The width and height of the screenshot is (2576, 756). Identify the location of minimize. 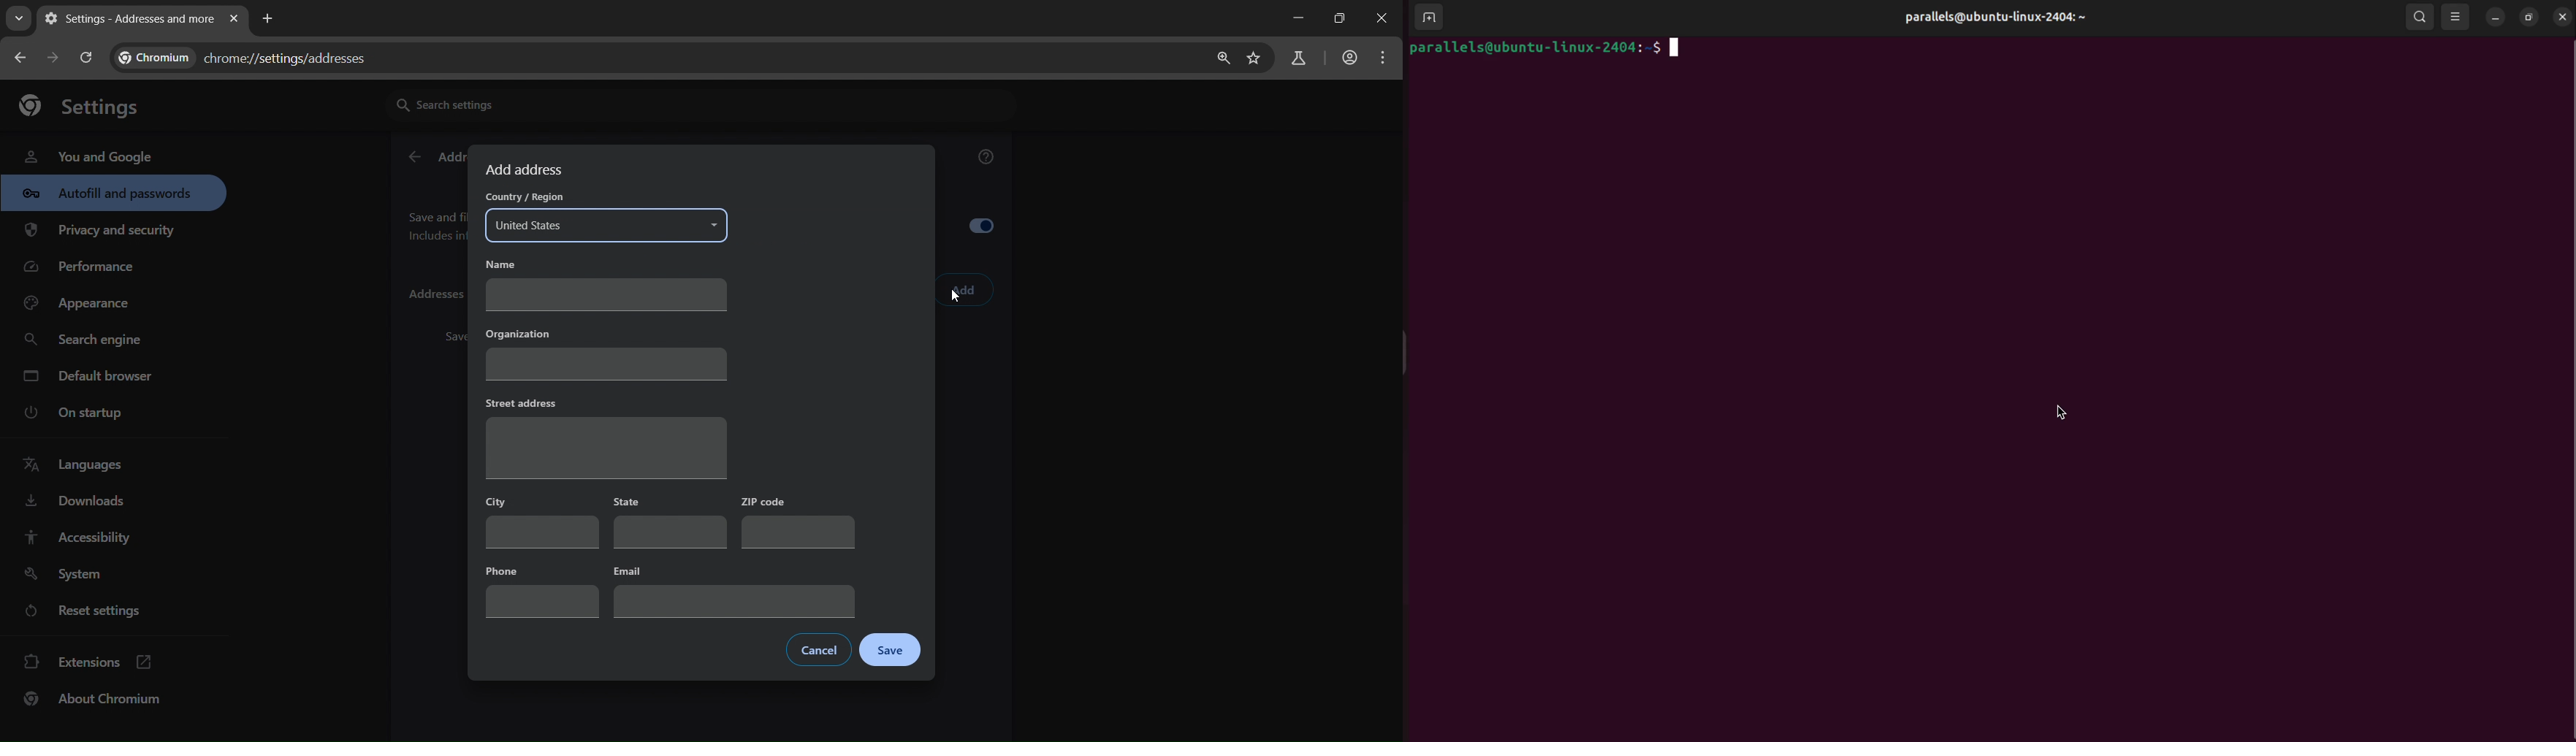
(2497, 16).